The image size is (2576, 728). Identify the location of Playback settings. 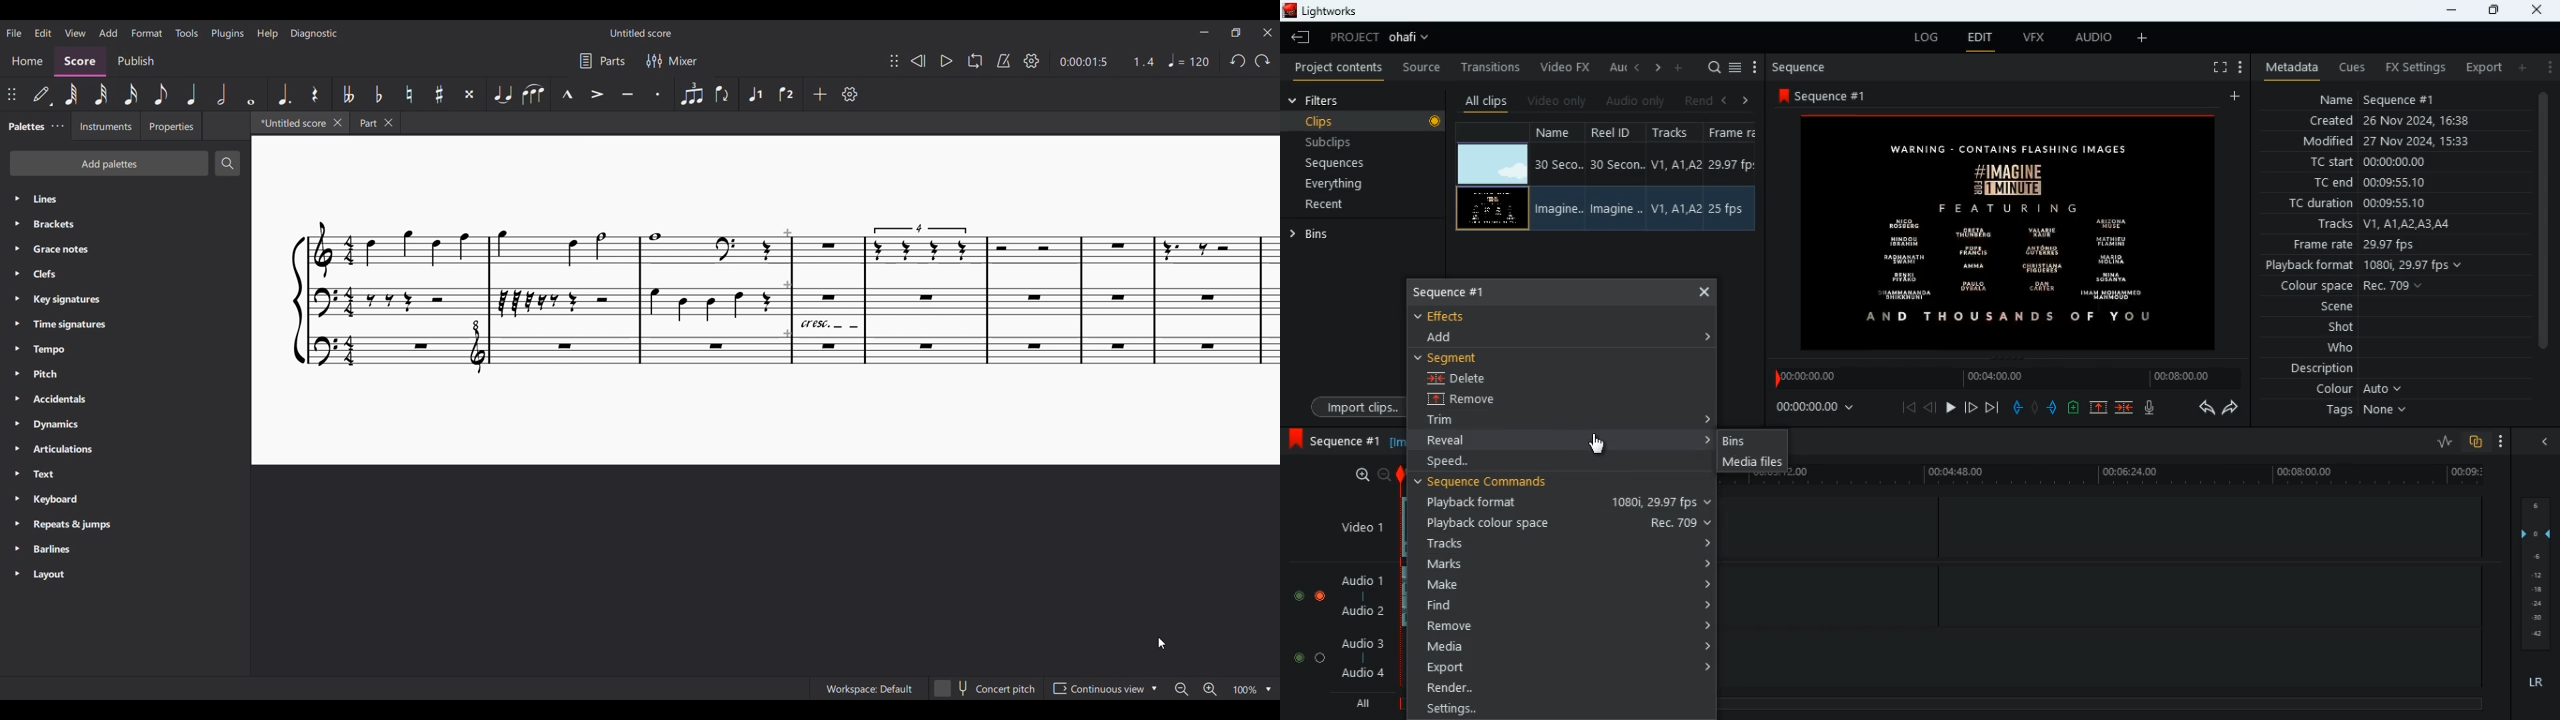
(1031, 61).